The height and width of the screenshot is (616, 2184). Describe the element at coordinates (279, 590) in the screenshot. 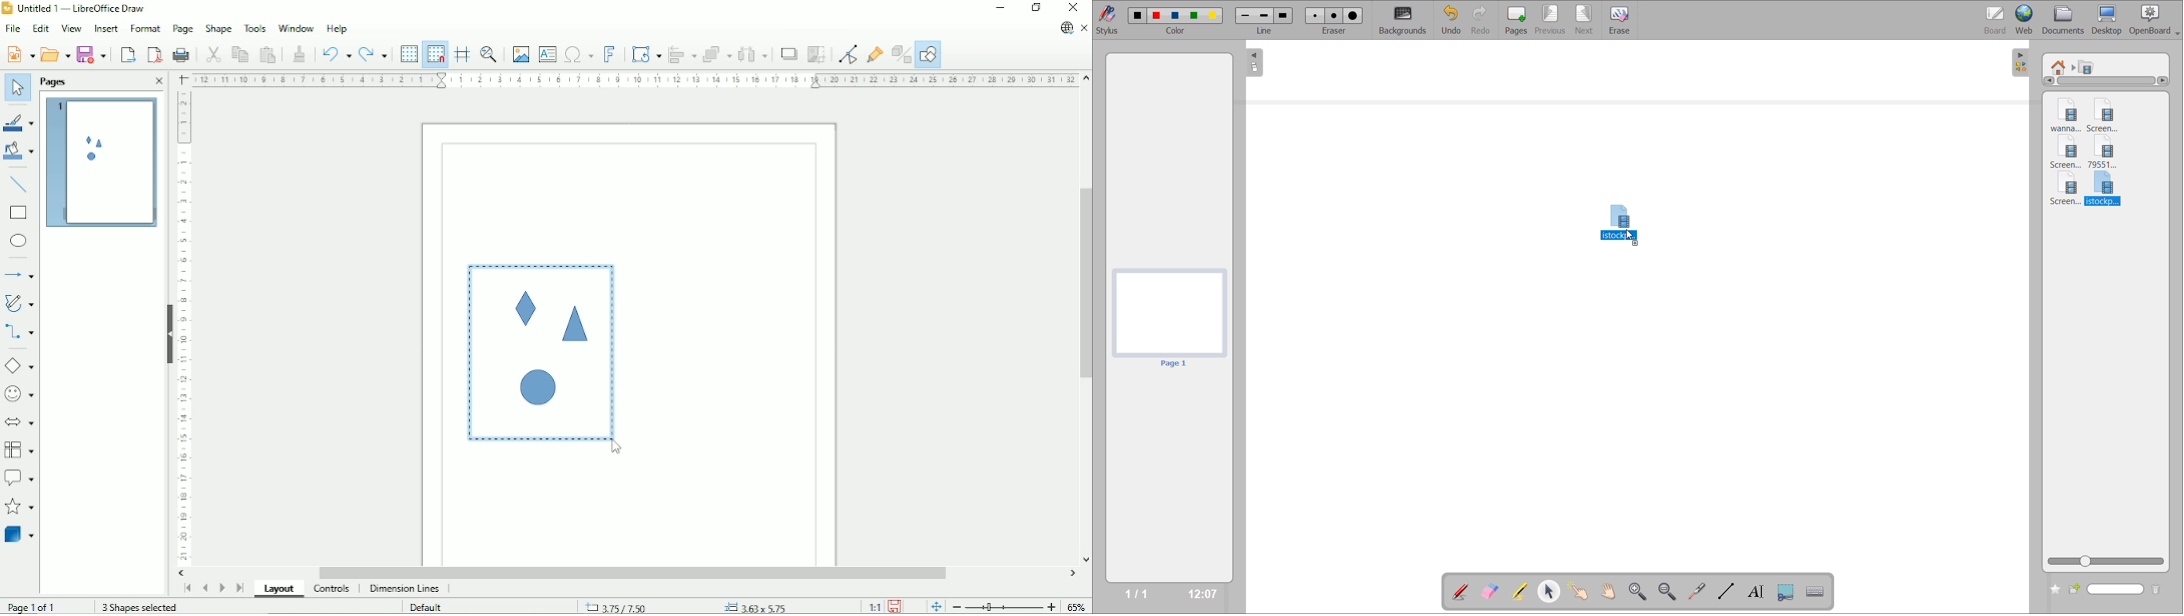

I see `Layout` at that location.